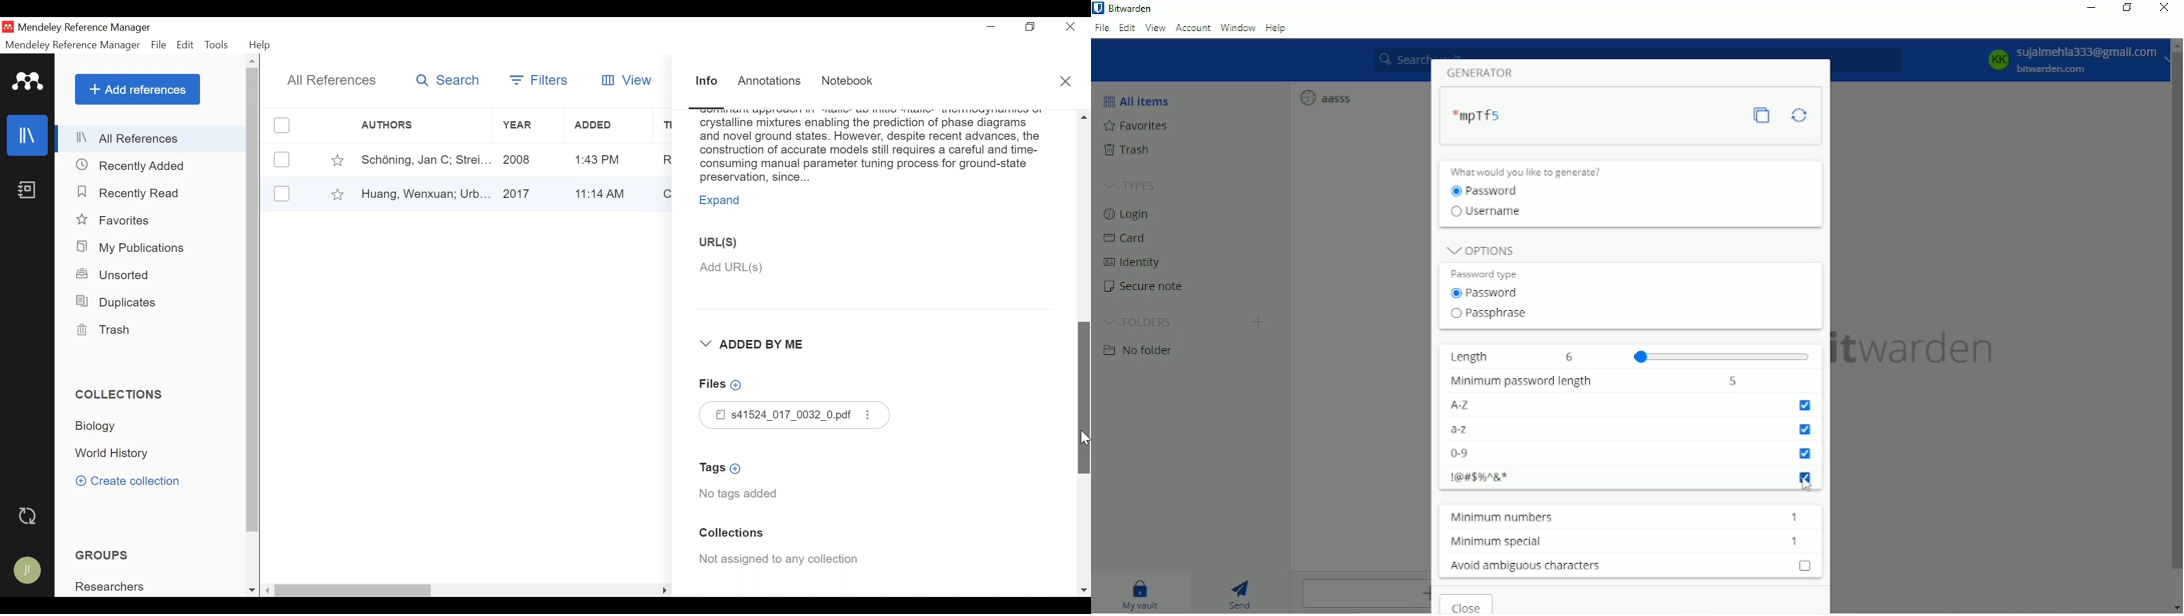  I want to click on Password radio button, so click(1493, 192).